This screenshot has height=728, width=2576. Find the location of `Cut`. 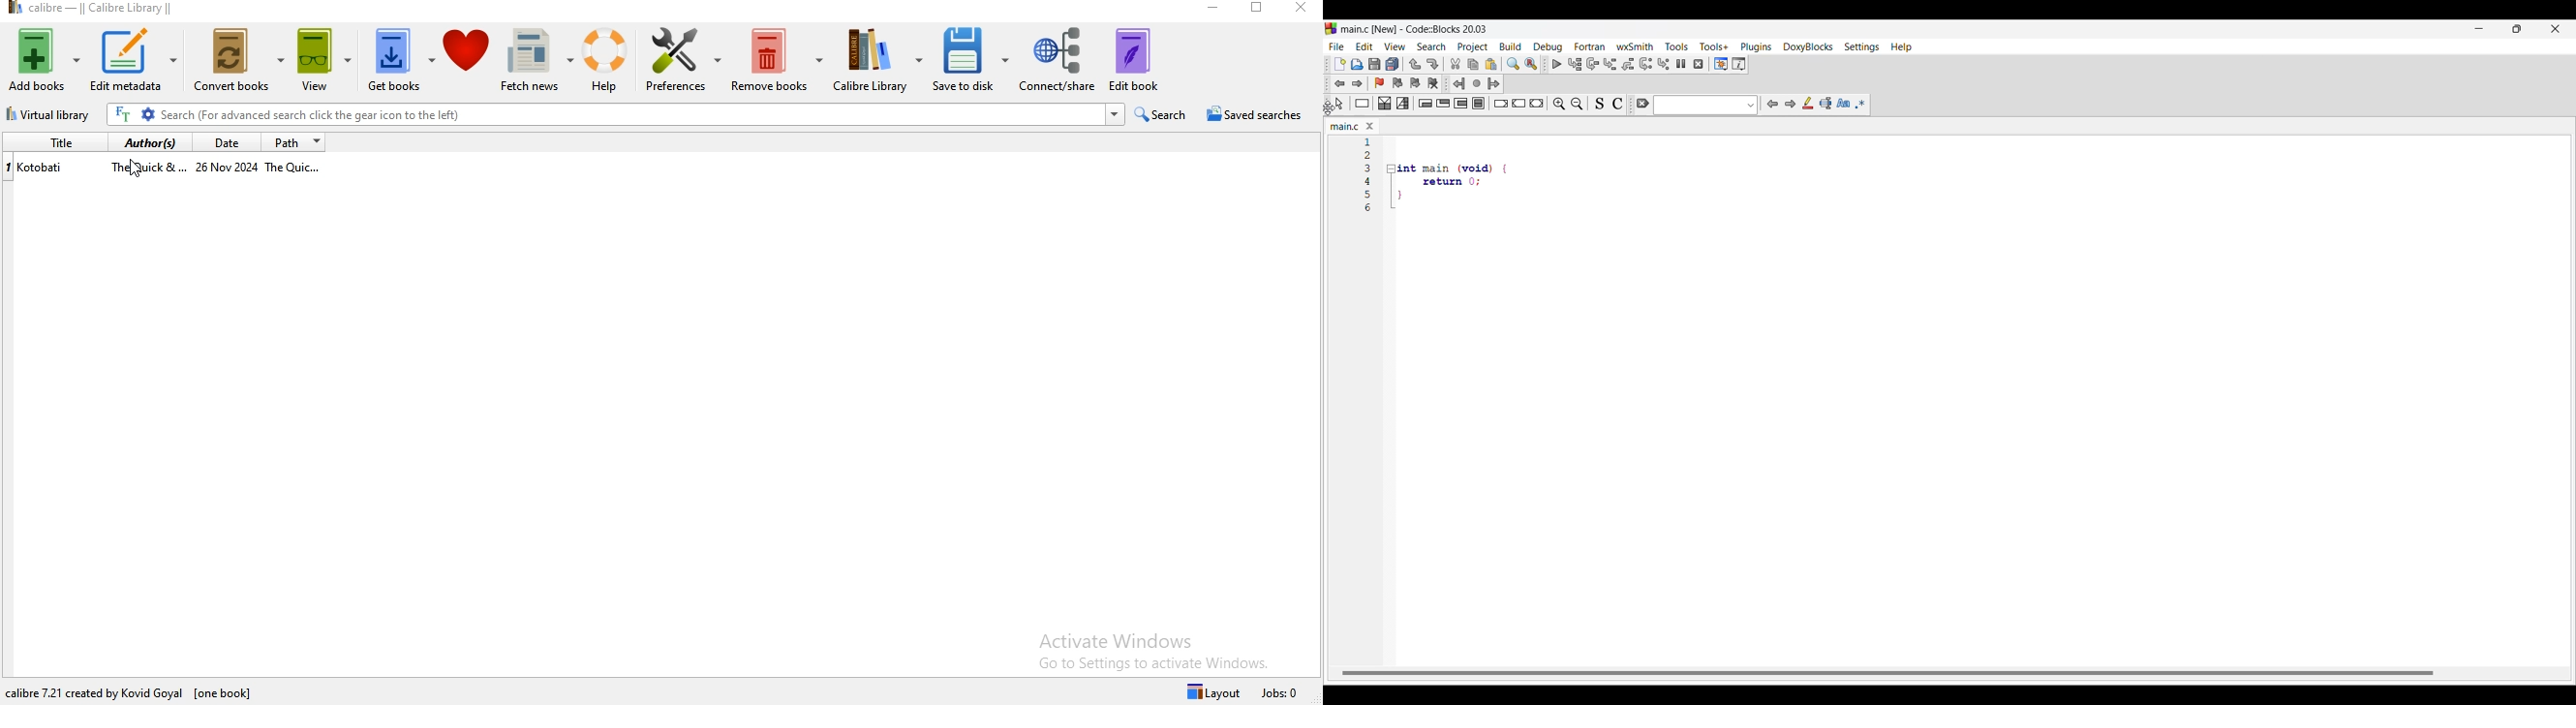

Cut is located at coordinates (1455, 63).